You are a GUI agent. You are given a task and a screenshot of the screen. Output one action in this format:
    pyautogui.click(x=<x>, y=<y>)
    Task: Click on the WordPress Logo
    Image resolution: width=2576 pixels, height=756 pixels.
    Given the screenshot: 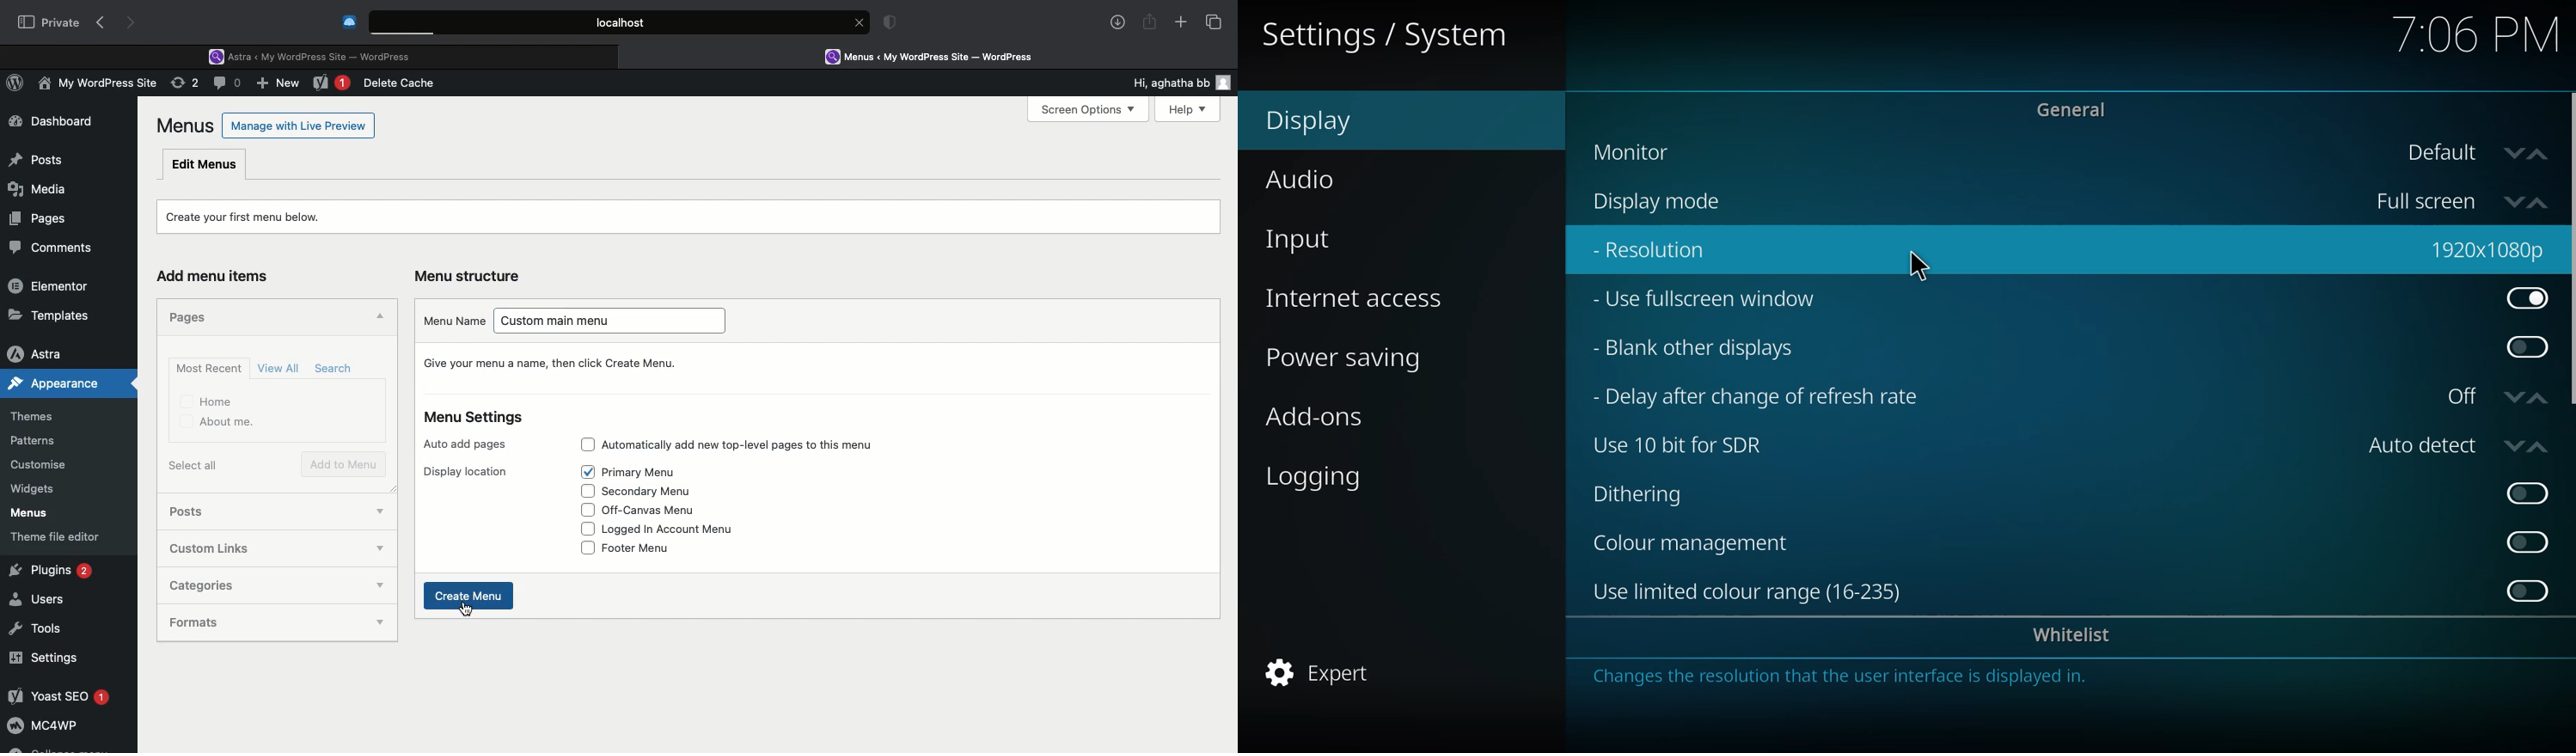 What is the action you would take?
    pyautogui.click(x=18, y=85)
    